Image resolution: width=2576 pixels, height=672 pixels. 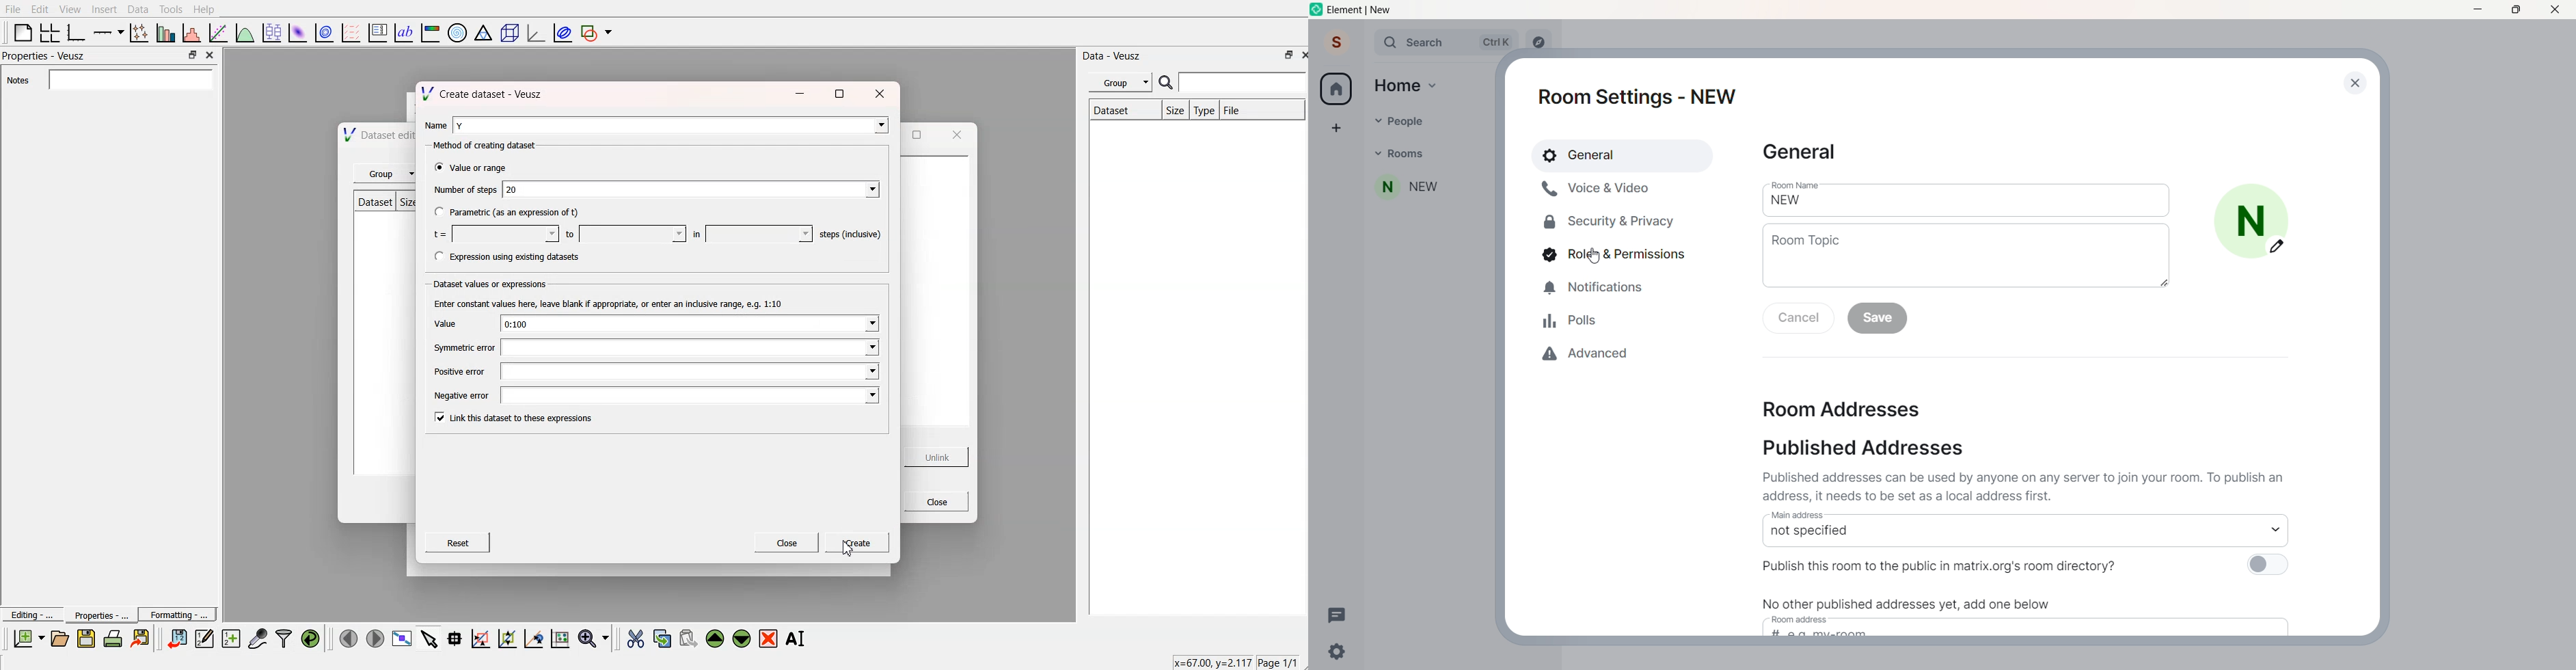 I want to click on Search, so click(x=1233, y=83).